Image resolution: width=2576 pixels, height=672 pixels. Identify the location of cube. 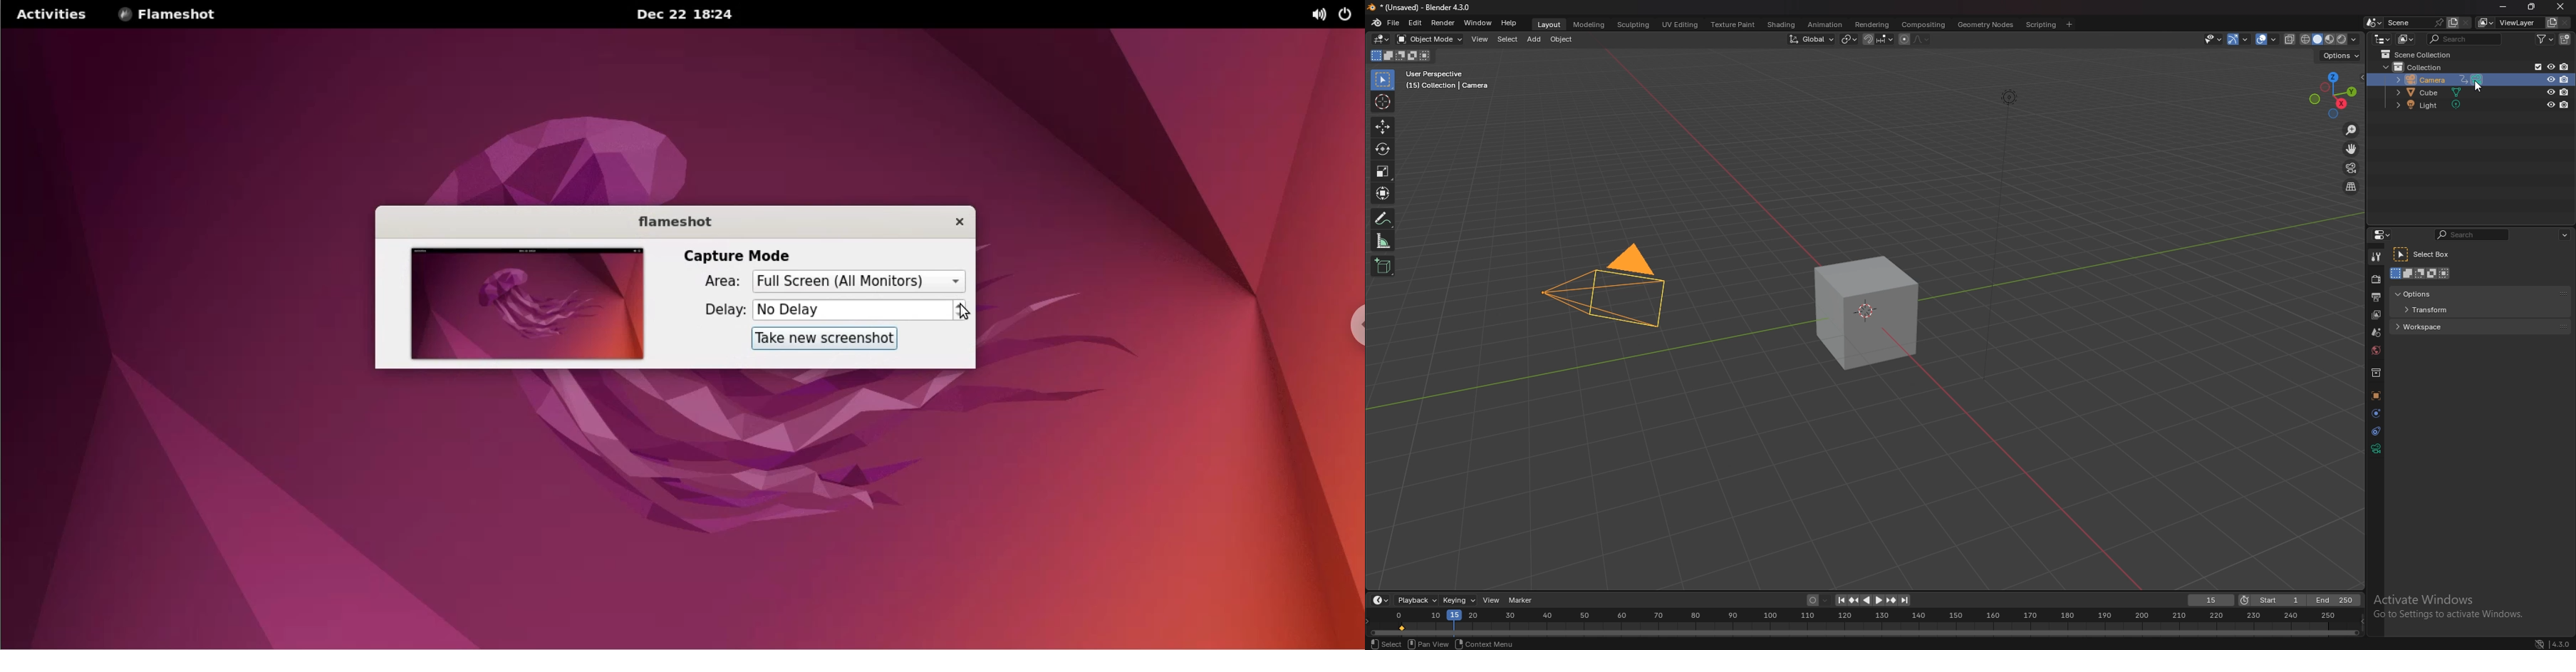
(1865, 313).